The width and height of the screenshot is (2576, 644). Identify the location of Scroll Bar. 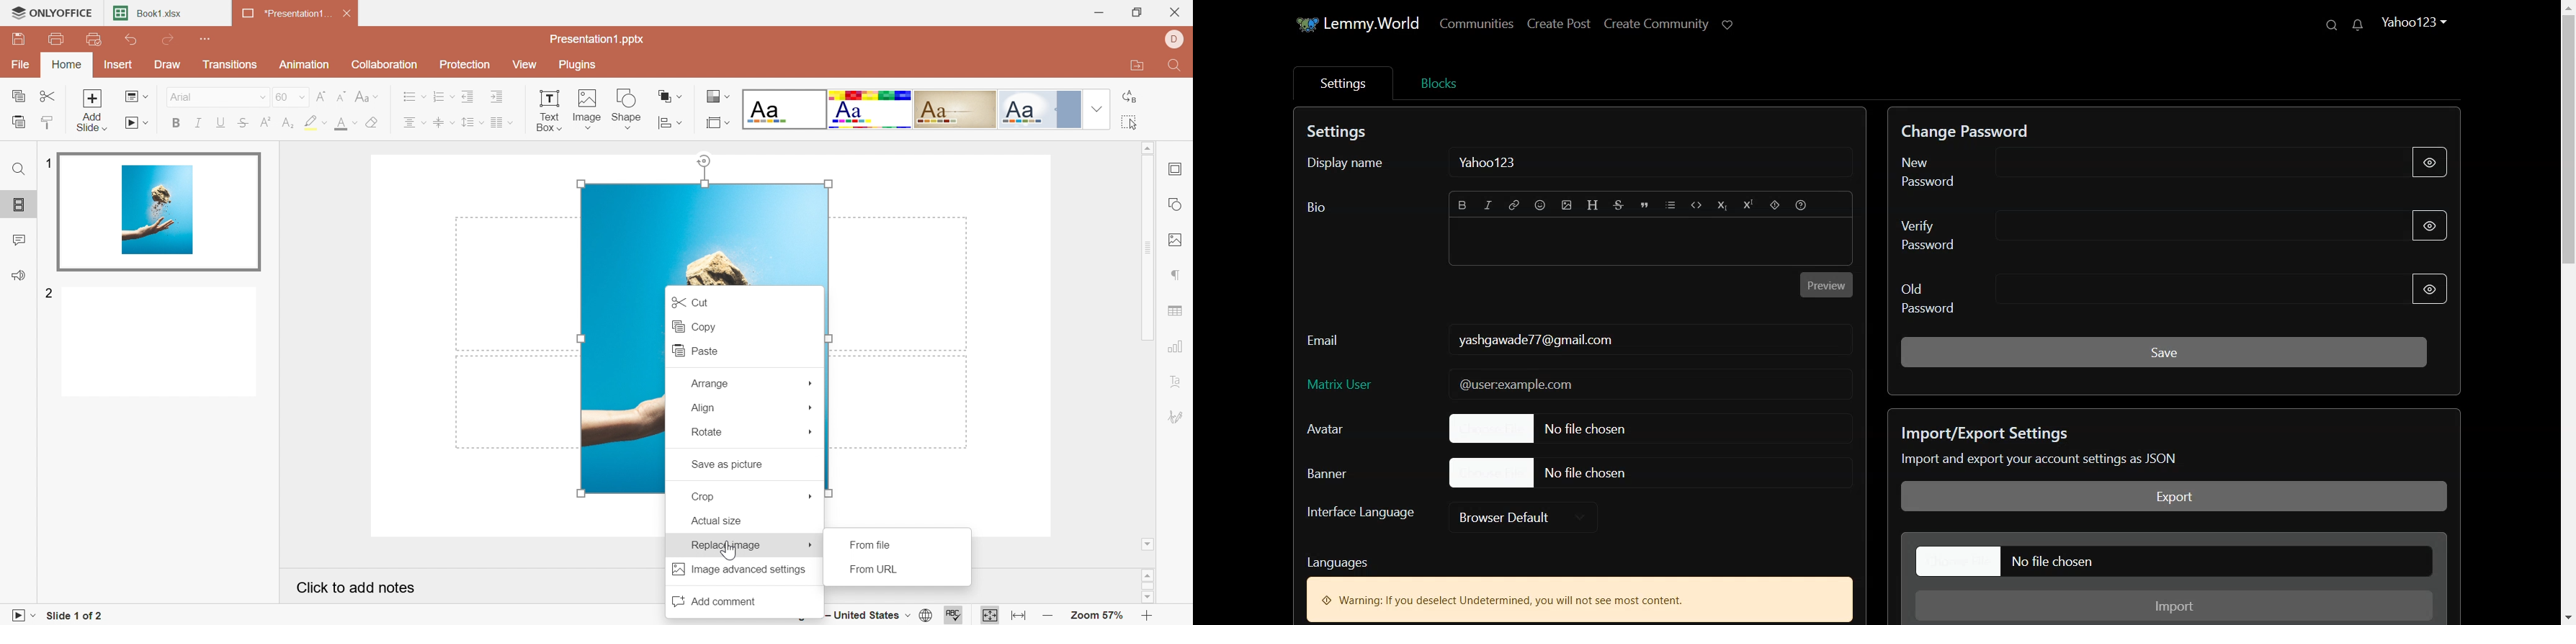
(1148, 247).